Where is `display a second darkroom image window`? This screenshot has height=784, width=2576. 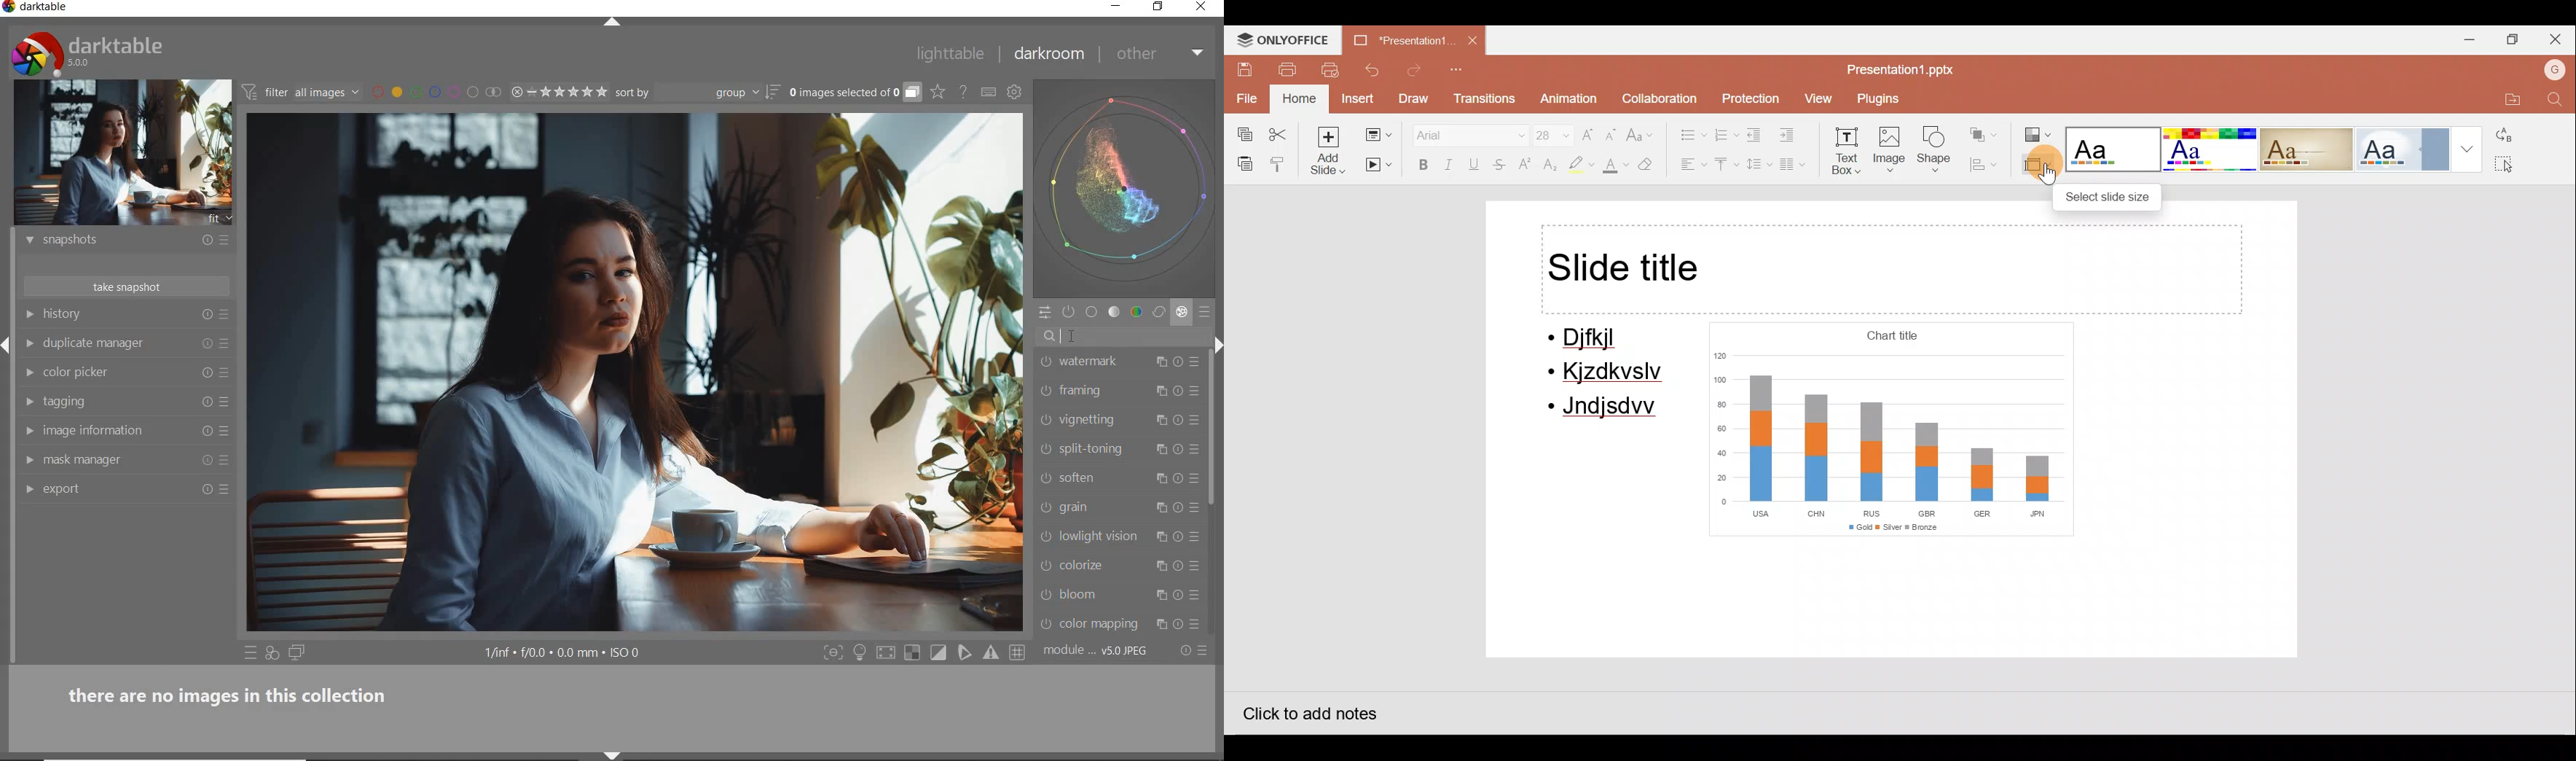
display a second darkroom image window is located at coordinates (297, 653).